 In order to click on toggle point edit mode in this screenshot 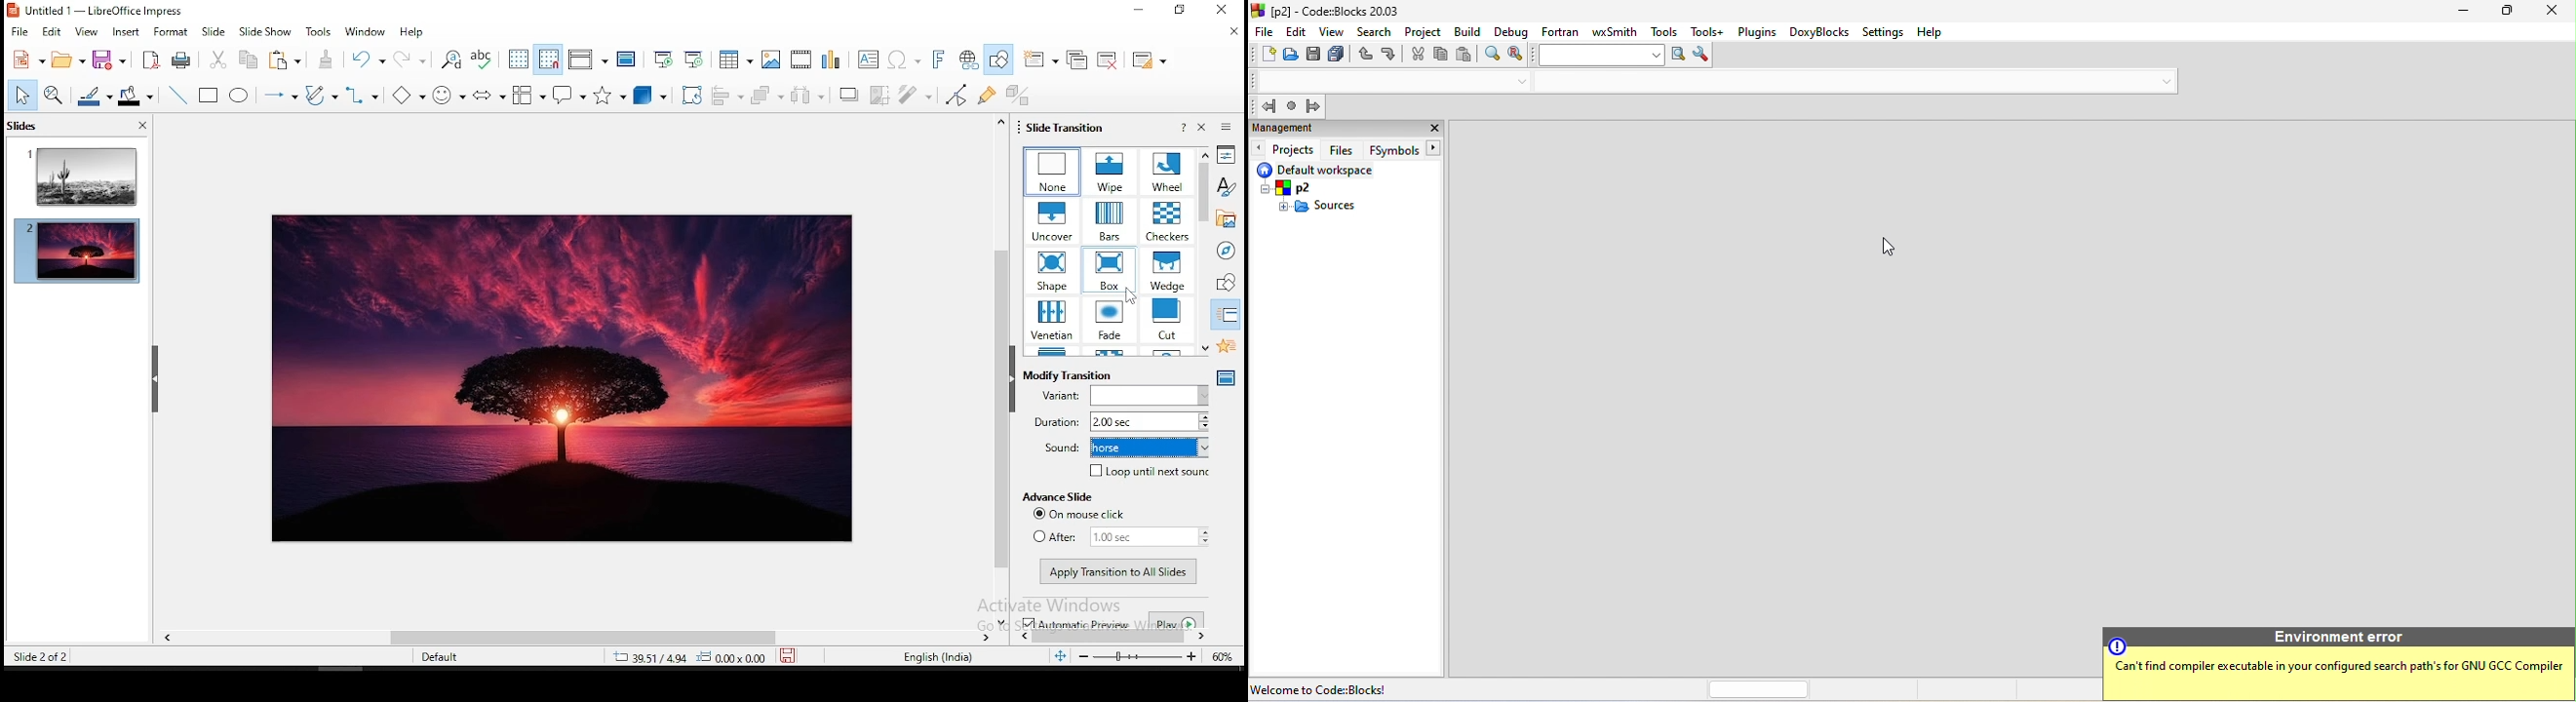, I will do `click(955, 95)`.